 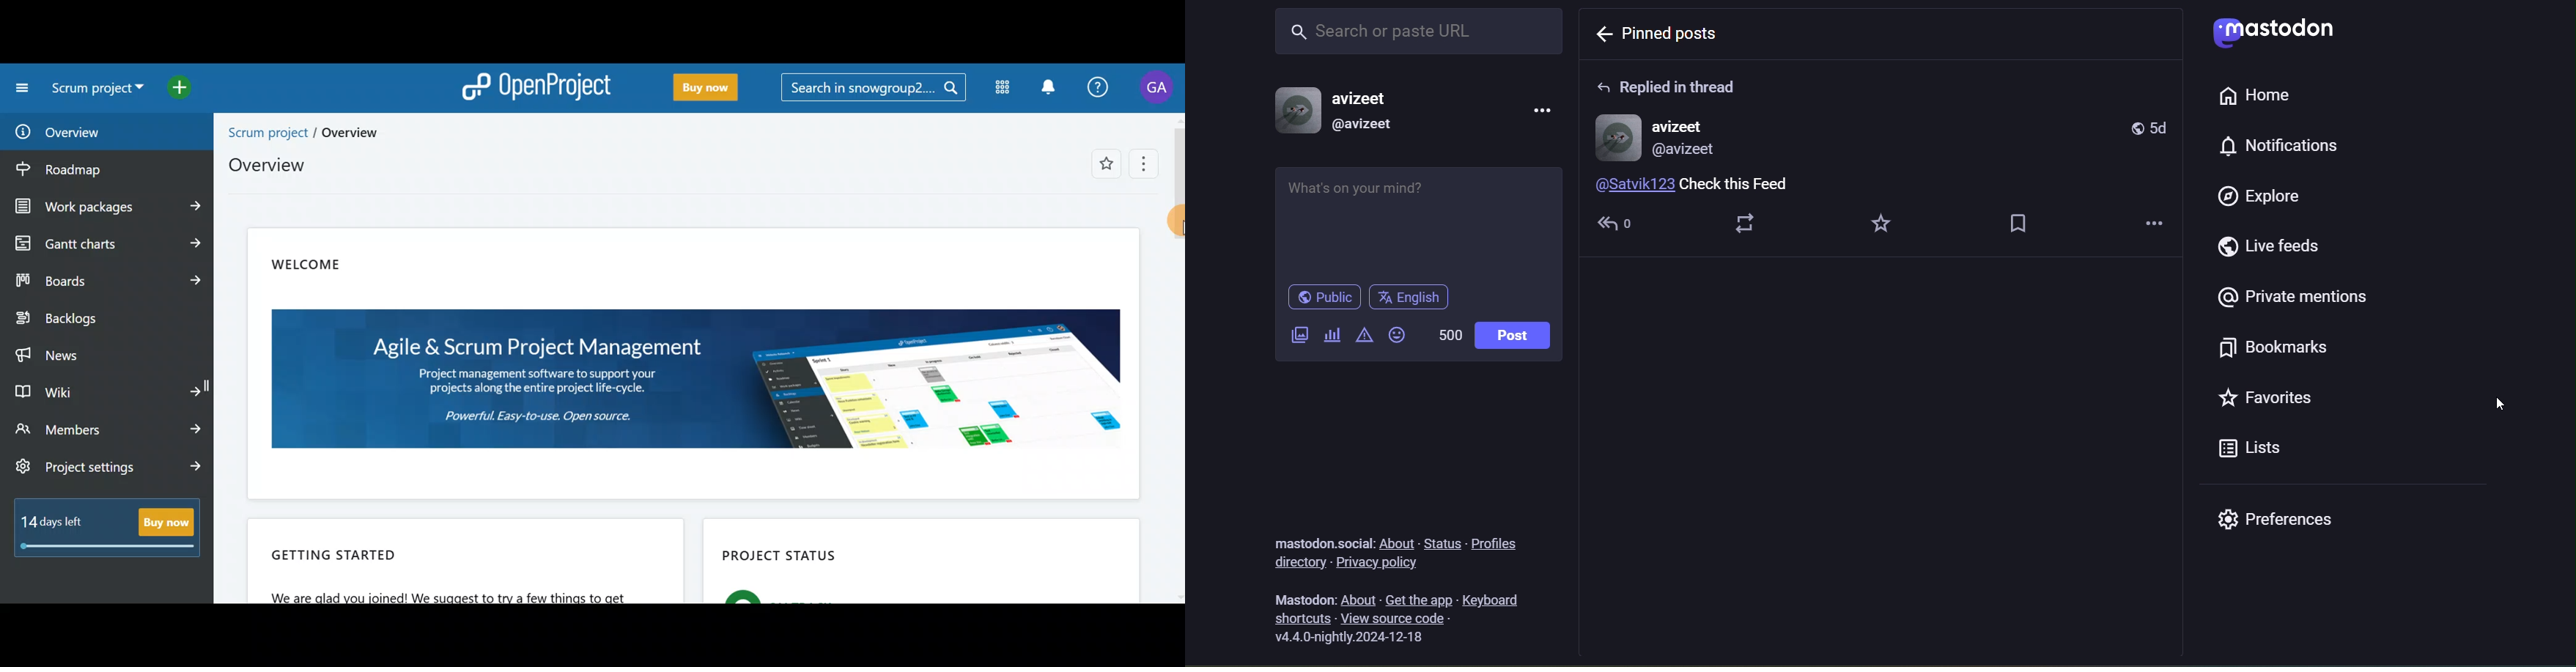 What do you see at coordinates (2290, 299) in the screenshot?
I see `private mentions` at bounding box center [2290, 299].